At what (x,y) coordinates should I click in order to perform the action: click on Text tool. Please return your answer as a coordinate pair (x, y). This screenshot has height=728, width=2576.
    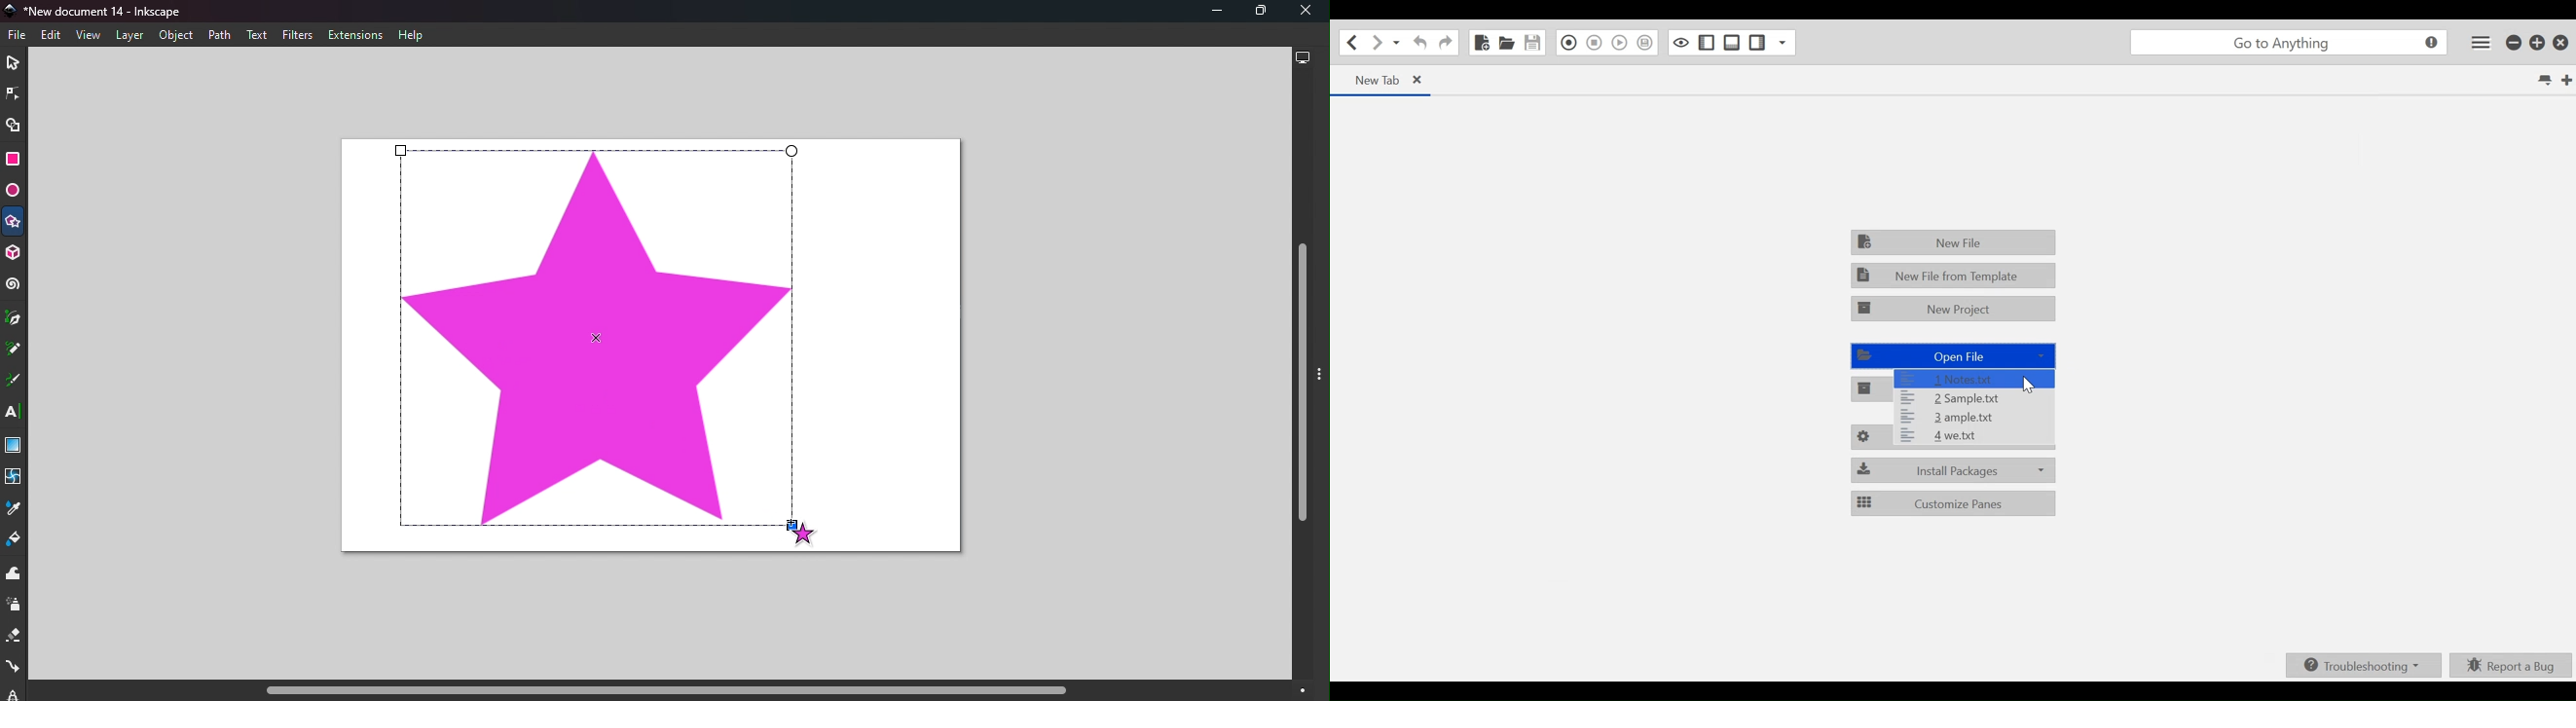
    Looking at the image, I should click on (15, 413).